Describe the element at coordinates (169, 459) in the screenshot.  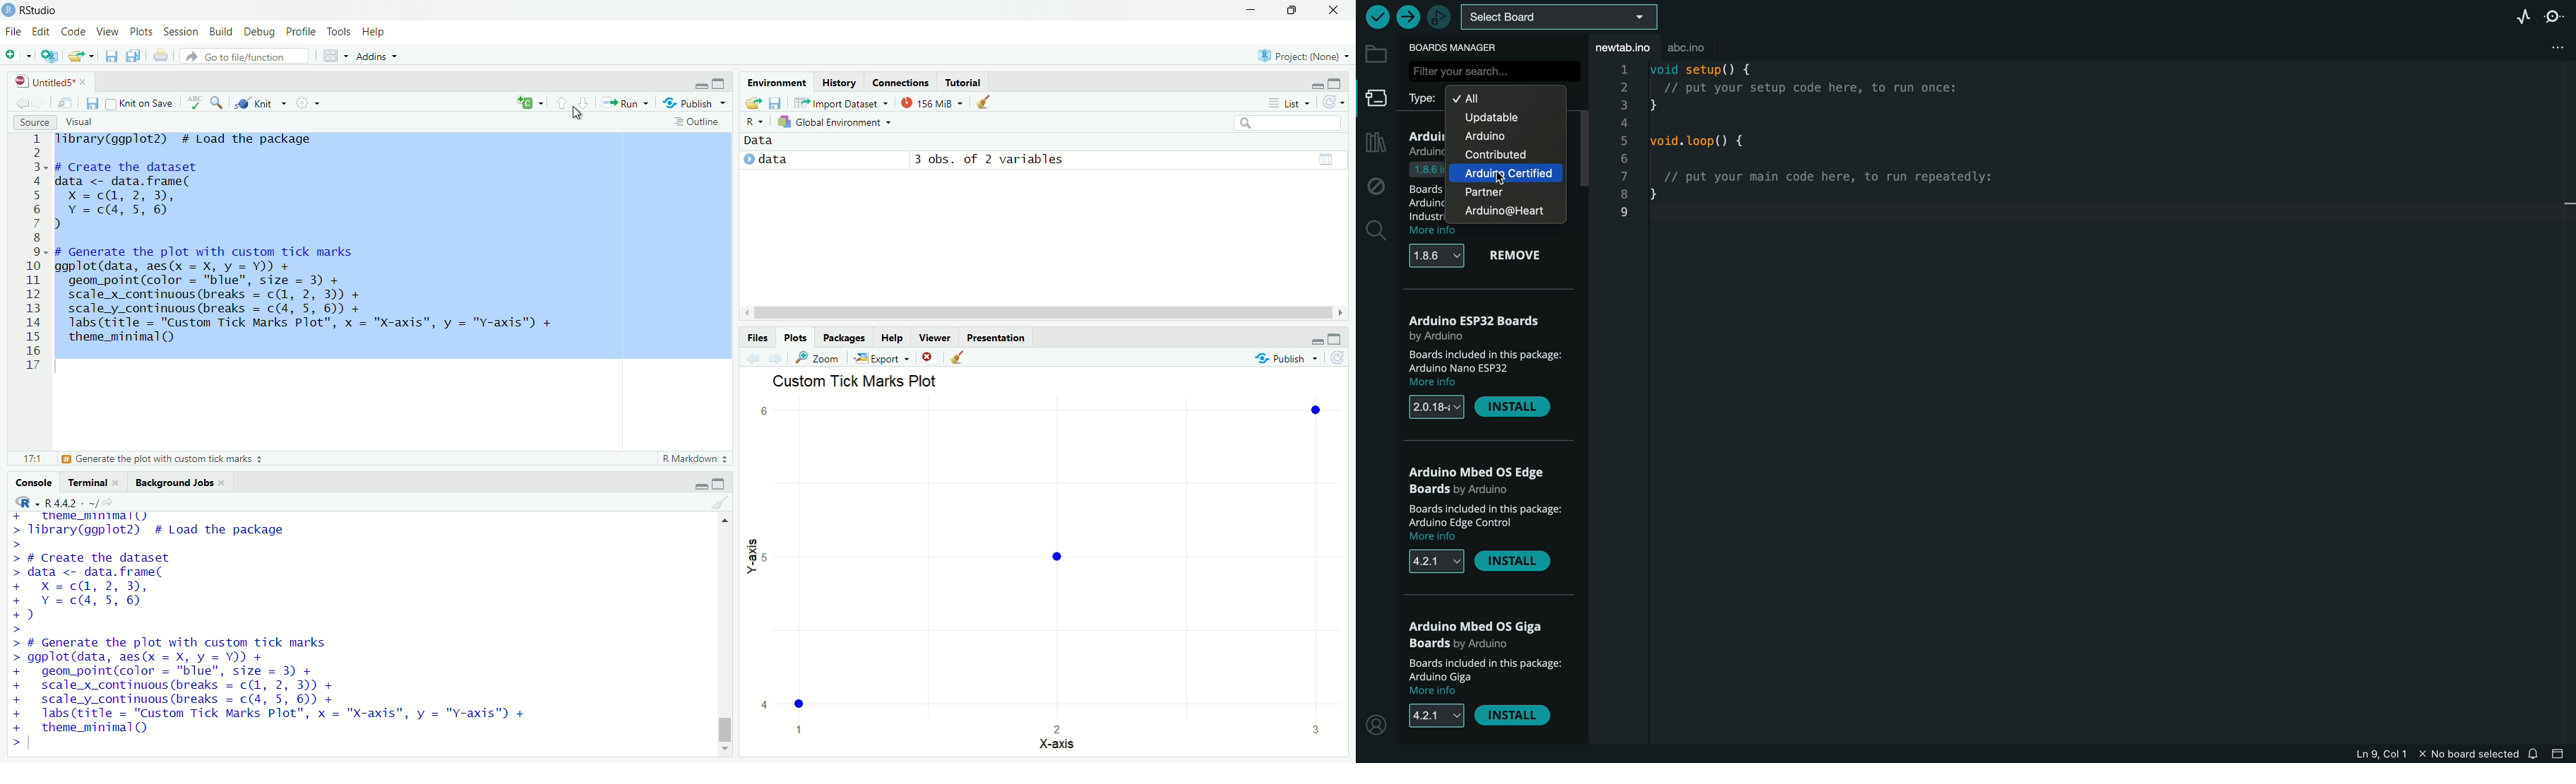
I see `generate the plot with custom tick marks` at that location.